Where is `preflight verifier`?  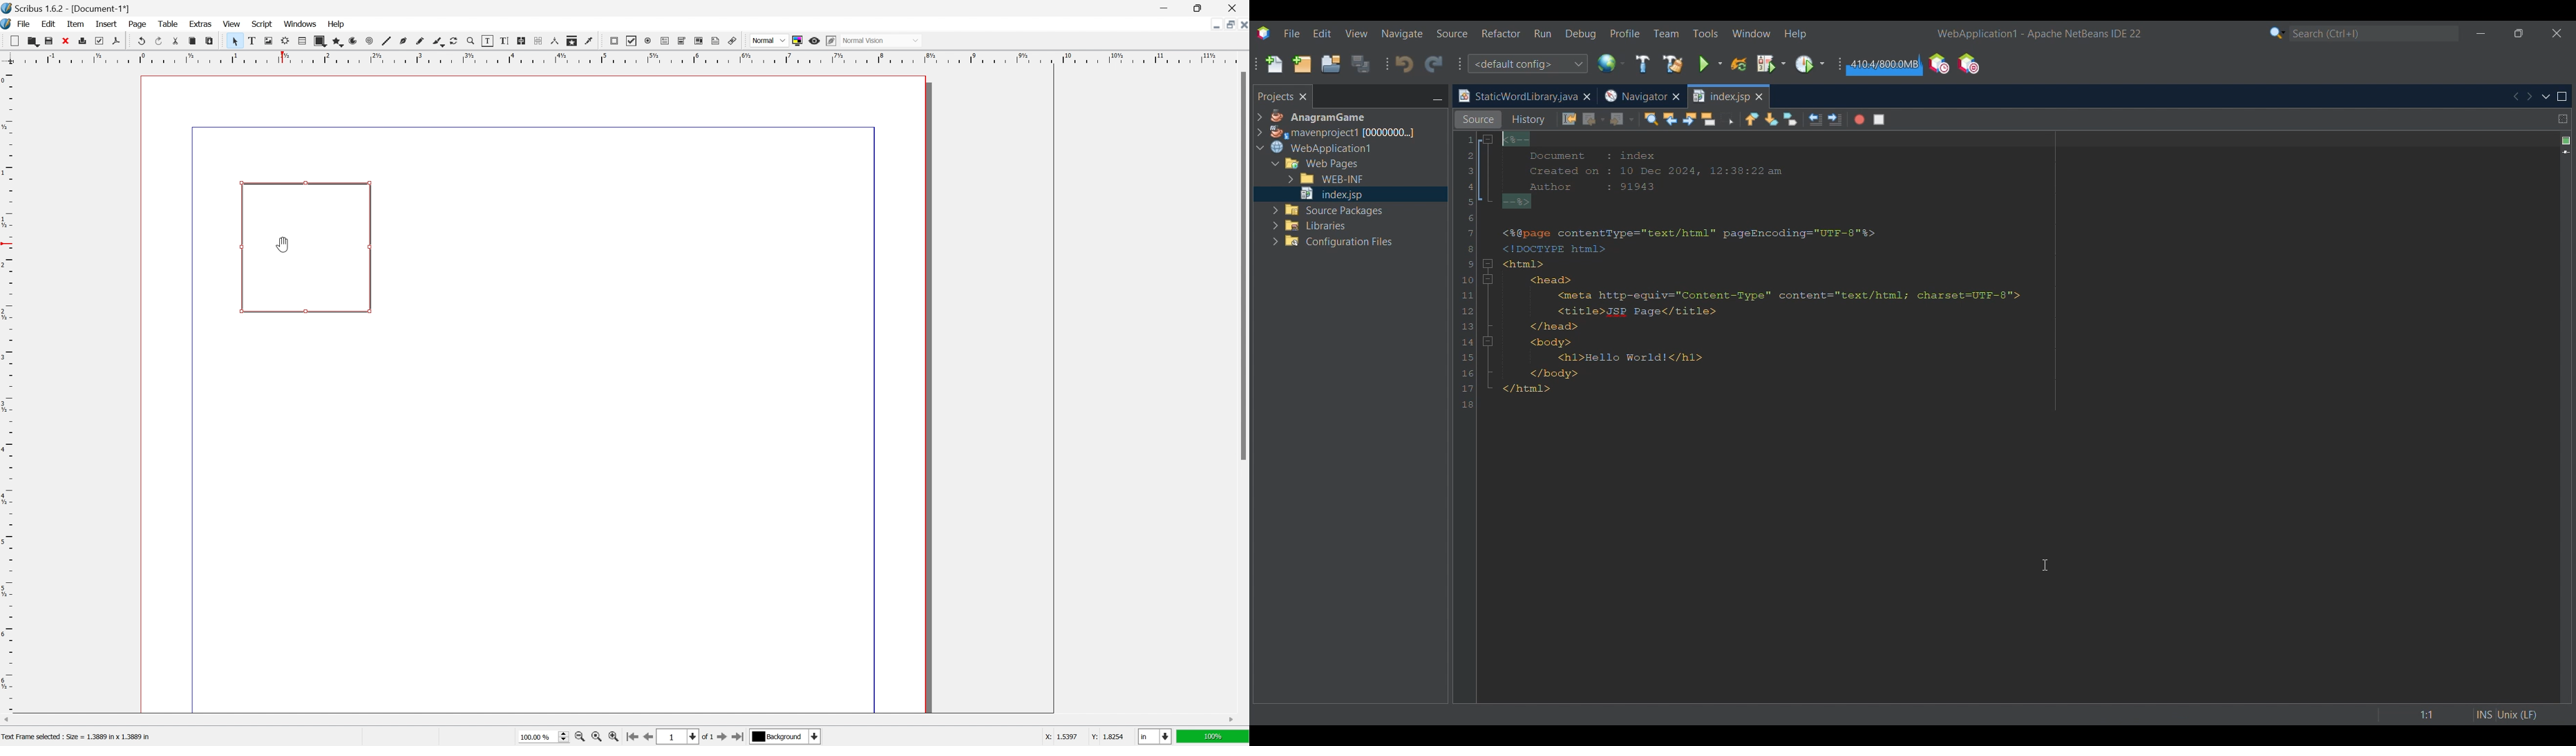 preflight verifier is located at coordinates (99, 41).